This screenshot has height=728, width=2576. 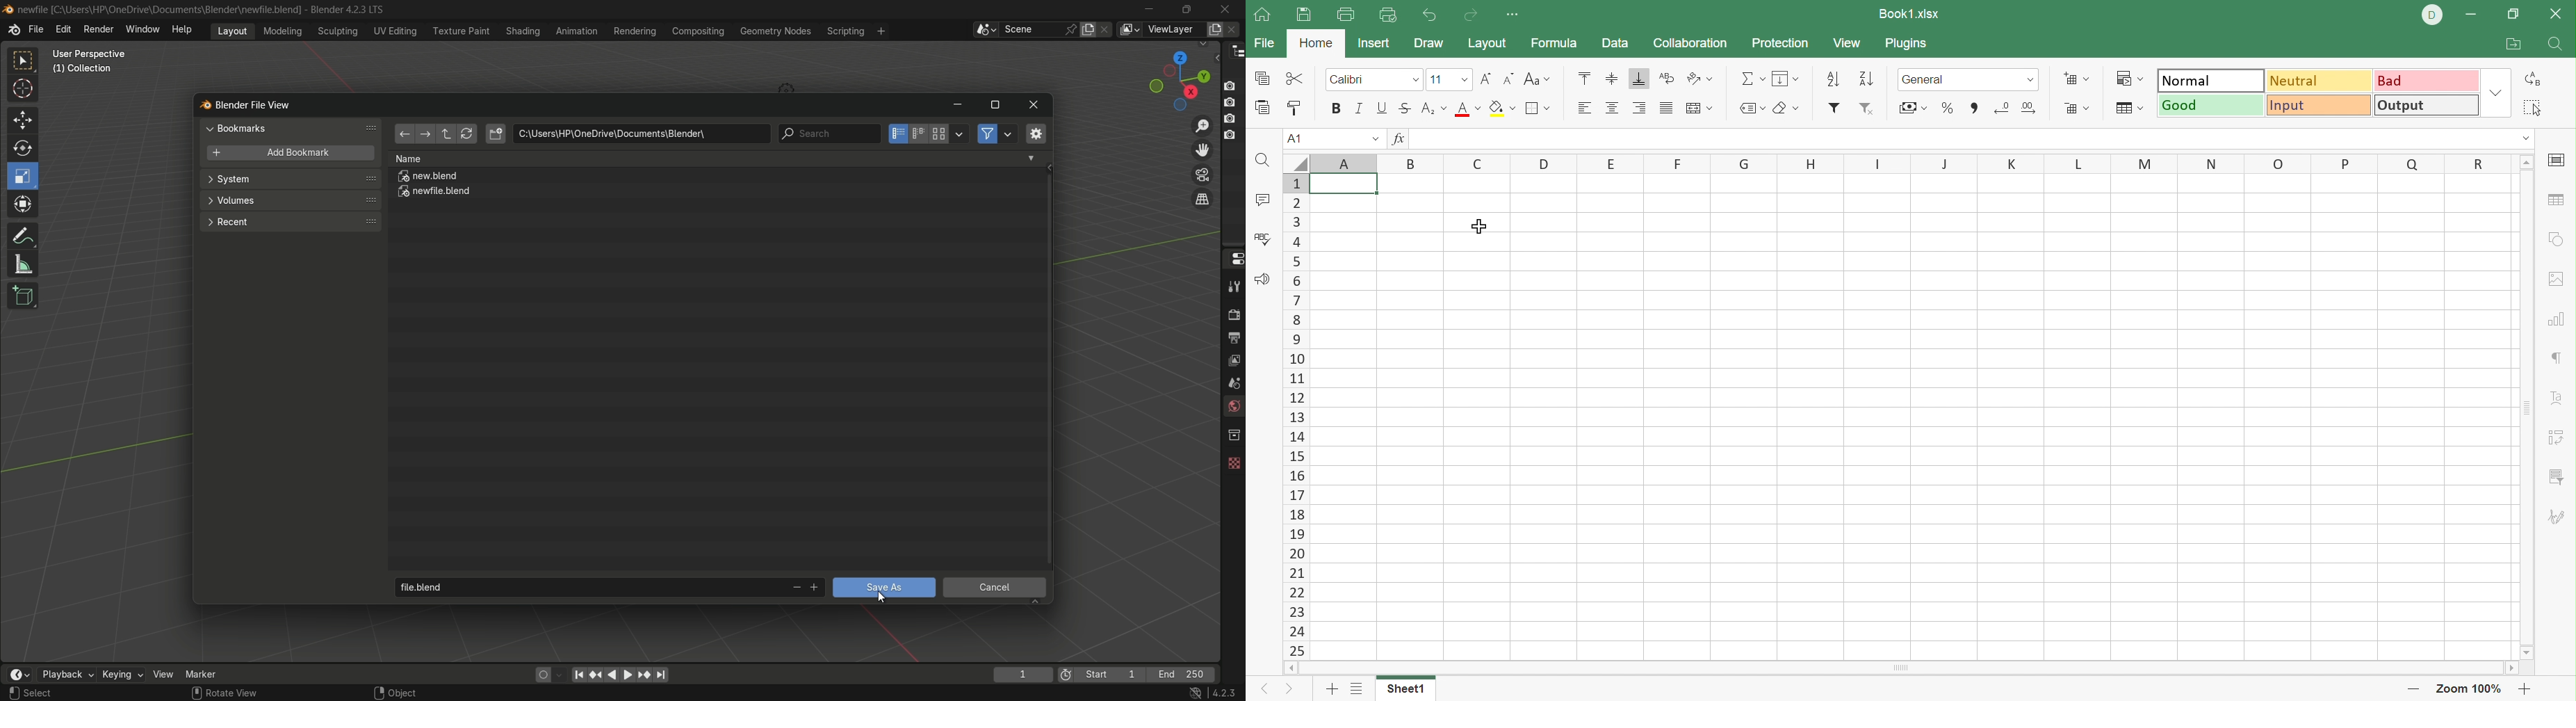 I want to click on file menu, so click(x=36, y=30).